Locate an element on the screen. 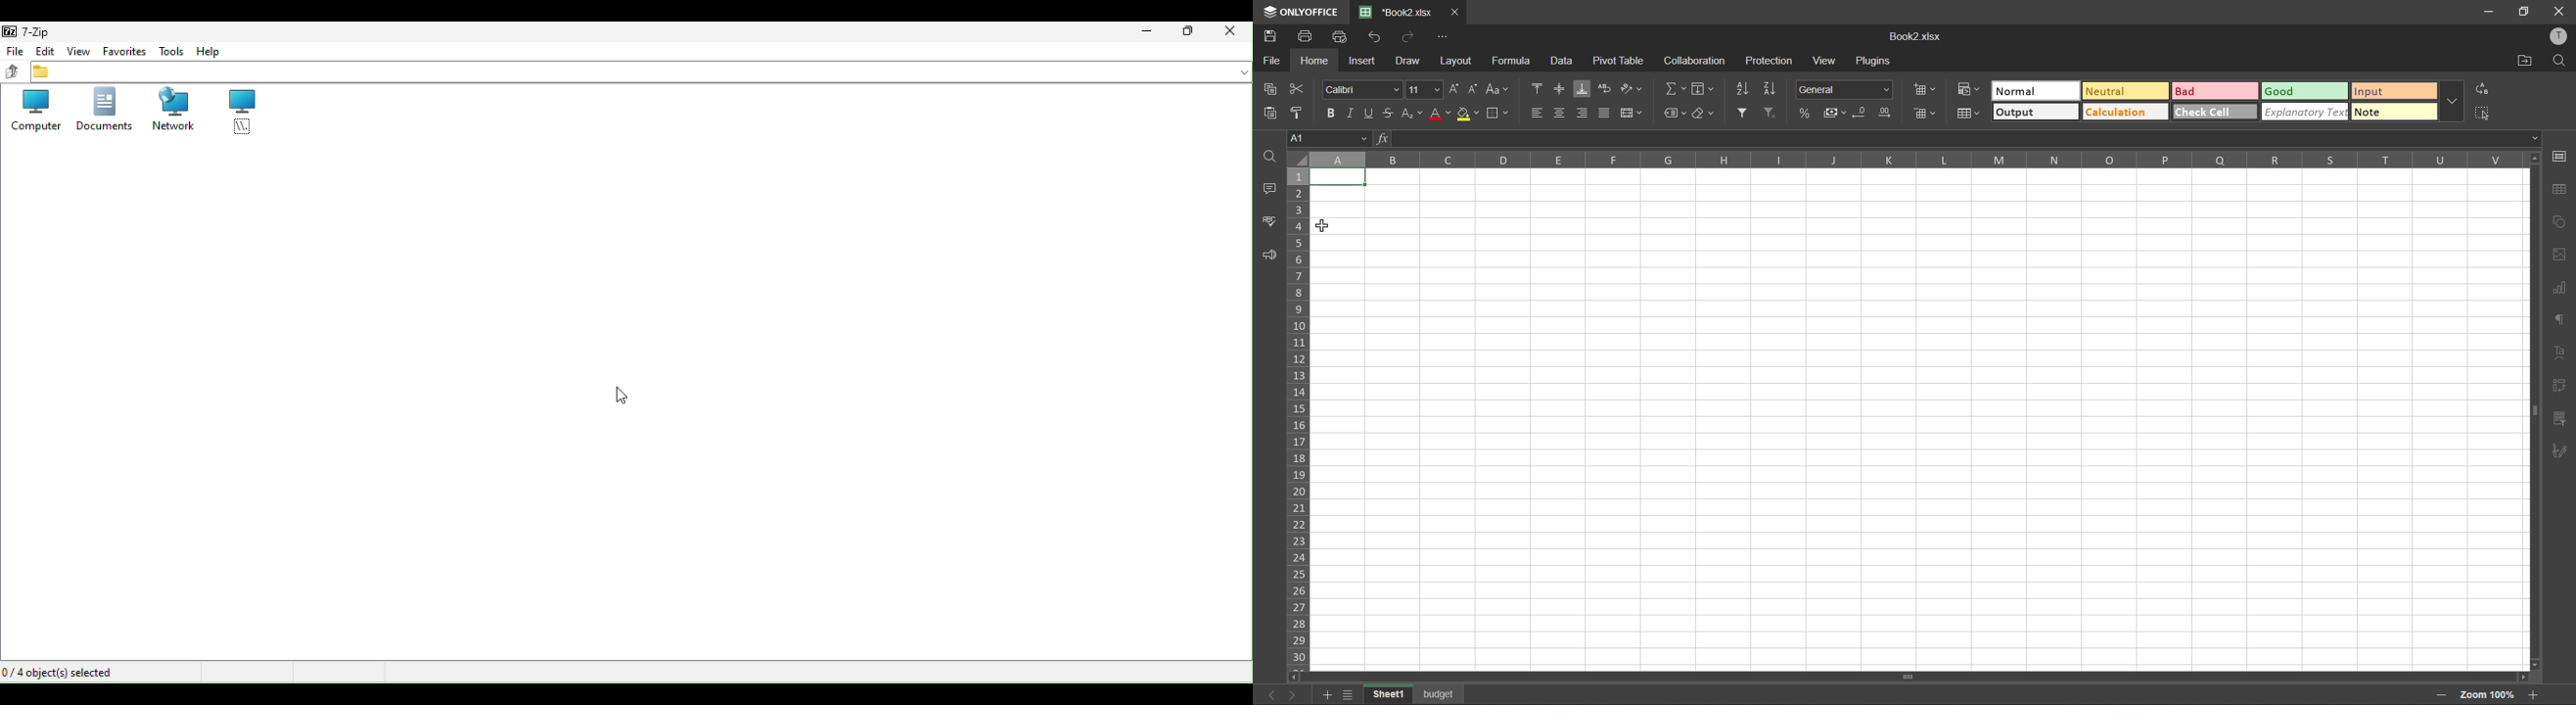  comments is located at coordinates (1269, 189).